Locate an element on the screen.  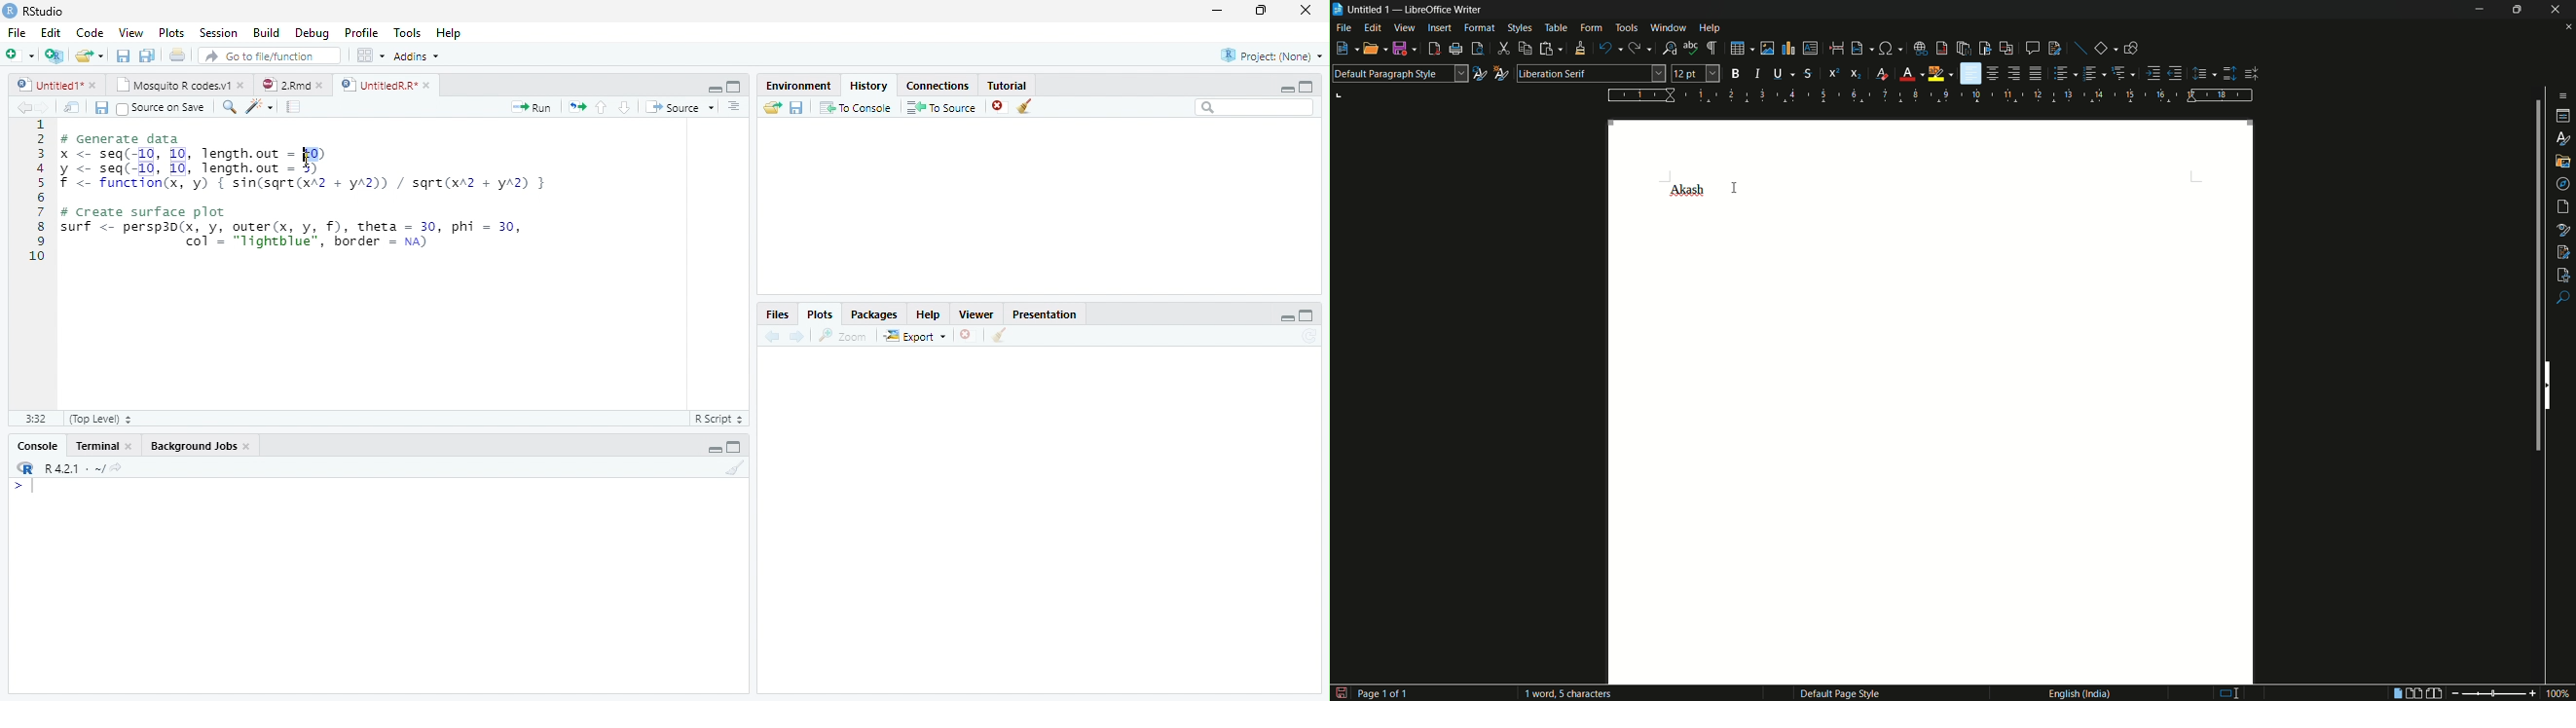
new file is located at coordinates (1342, 49).